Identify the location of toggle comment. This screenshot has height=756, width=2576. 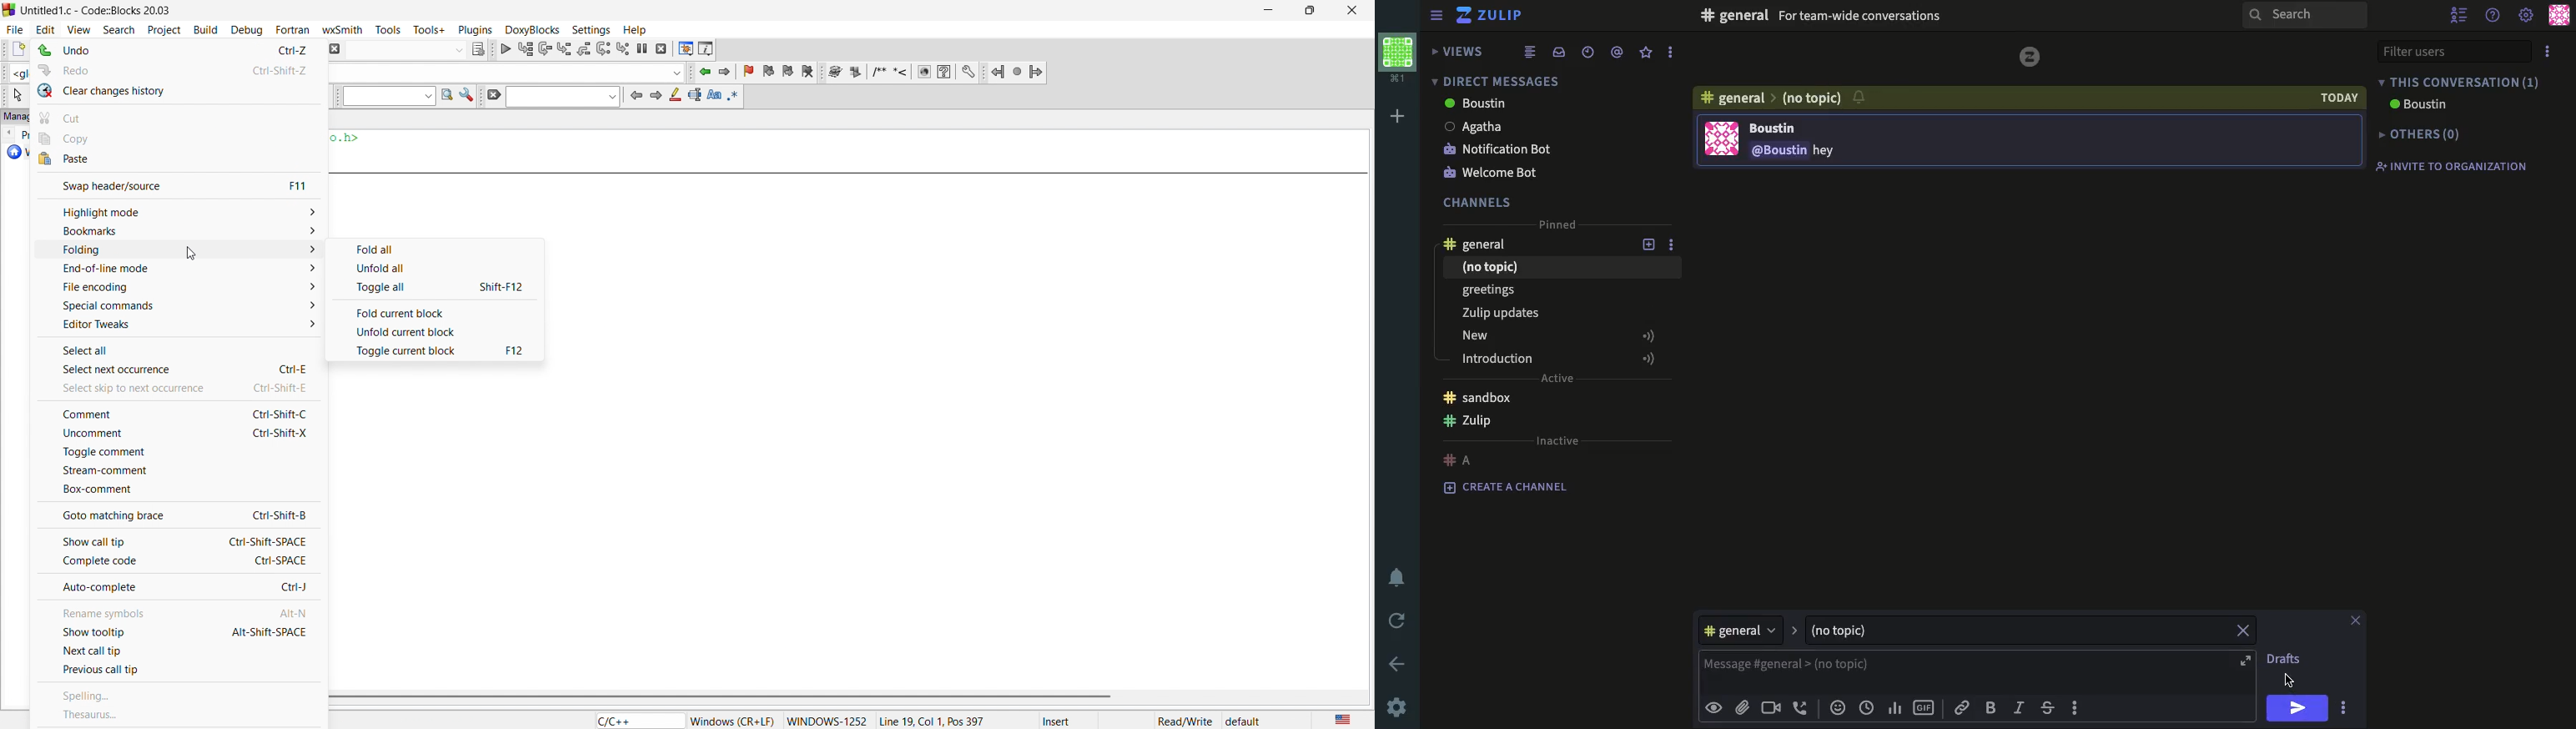
(174, 453).